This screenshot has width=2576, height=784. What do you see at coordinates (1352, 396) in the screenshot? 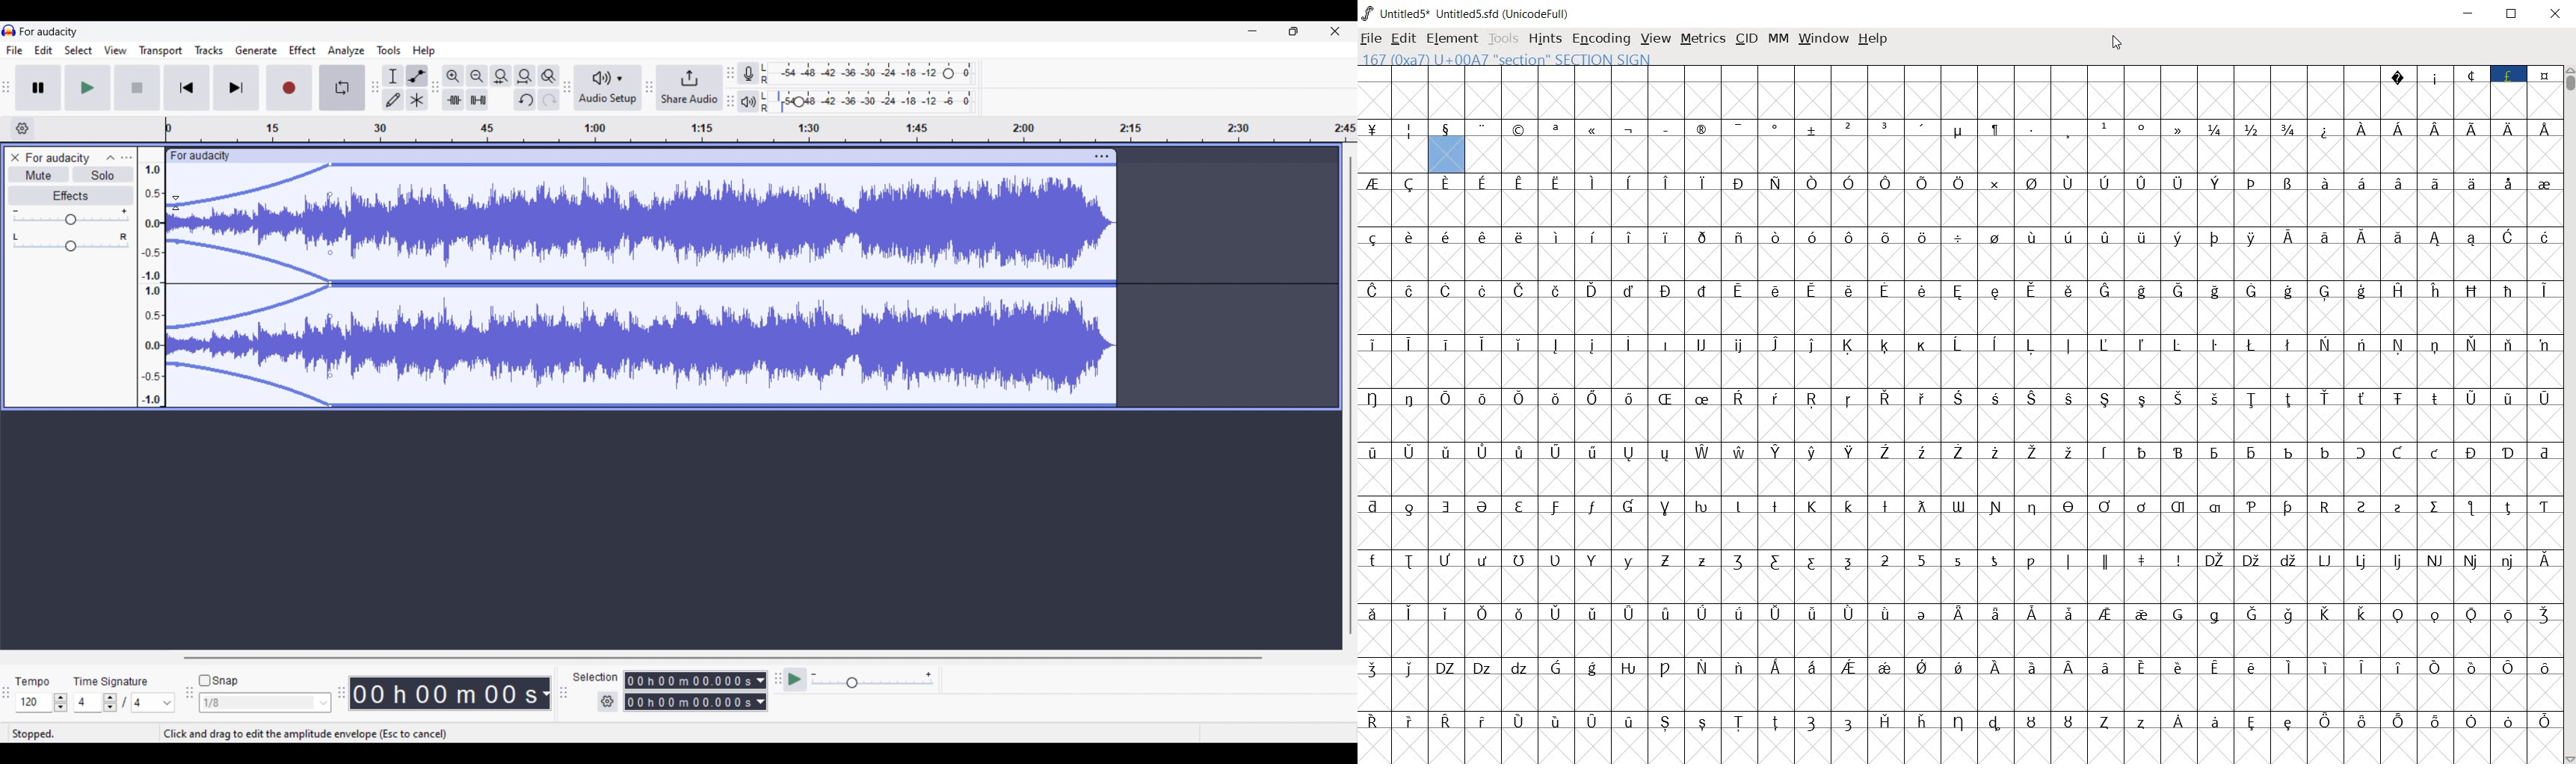
I see `Vertical slide bar` at bounding box center [1352, 396].